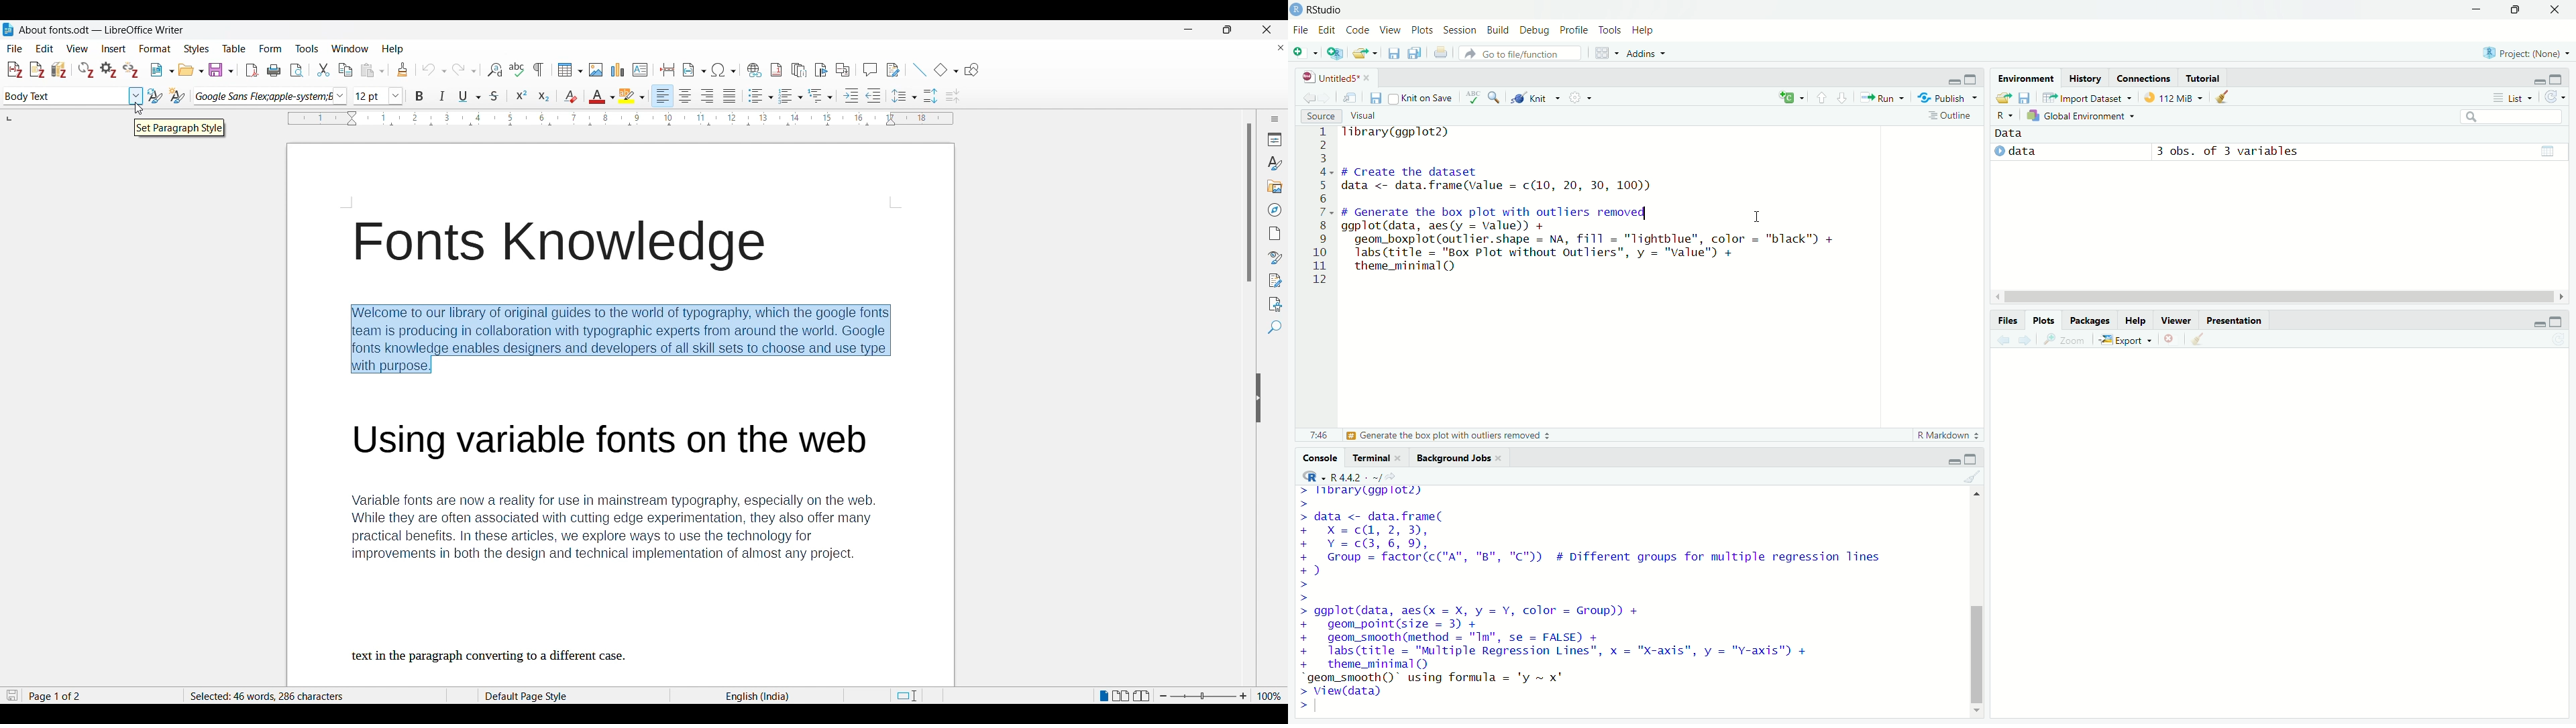  I want to click on data, so click(2018, 133).